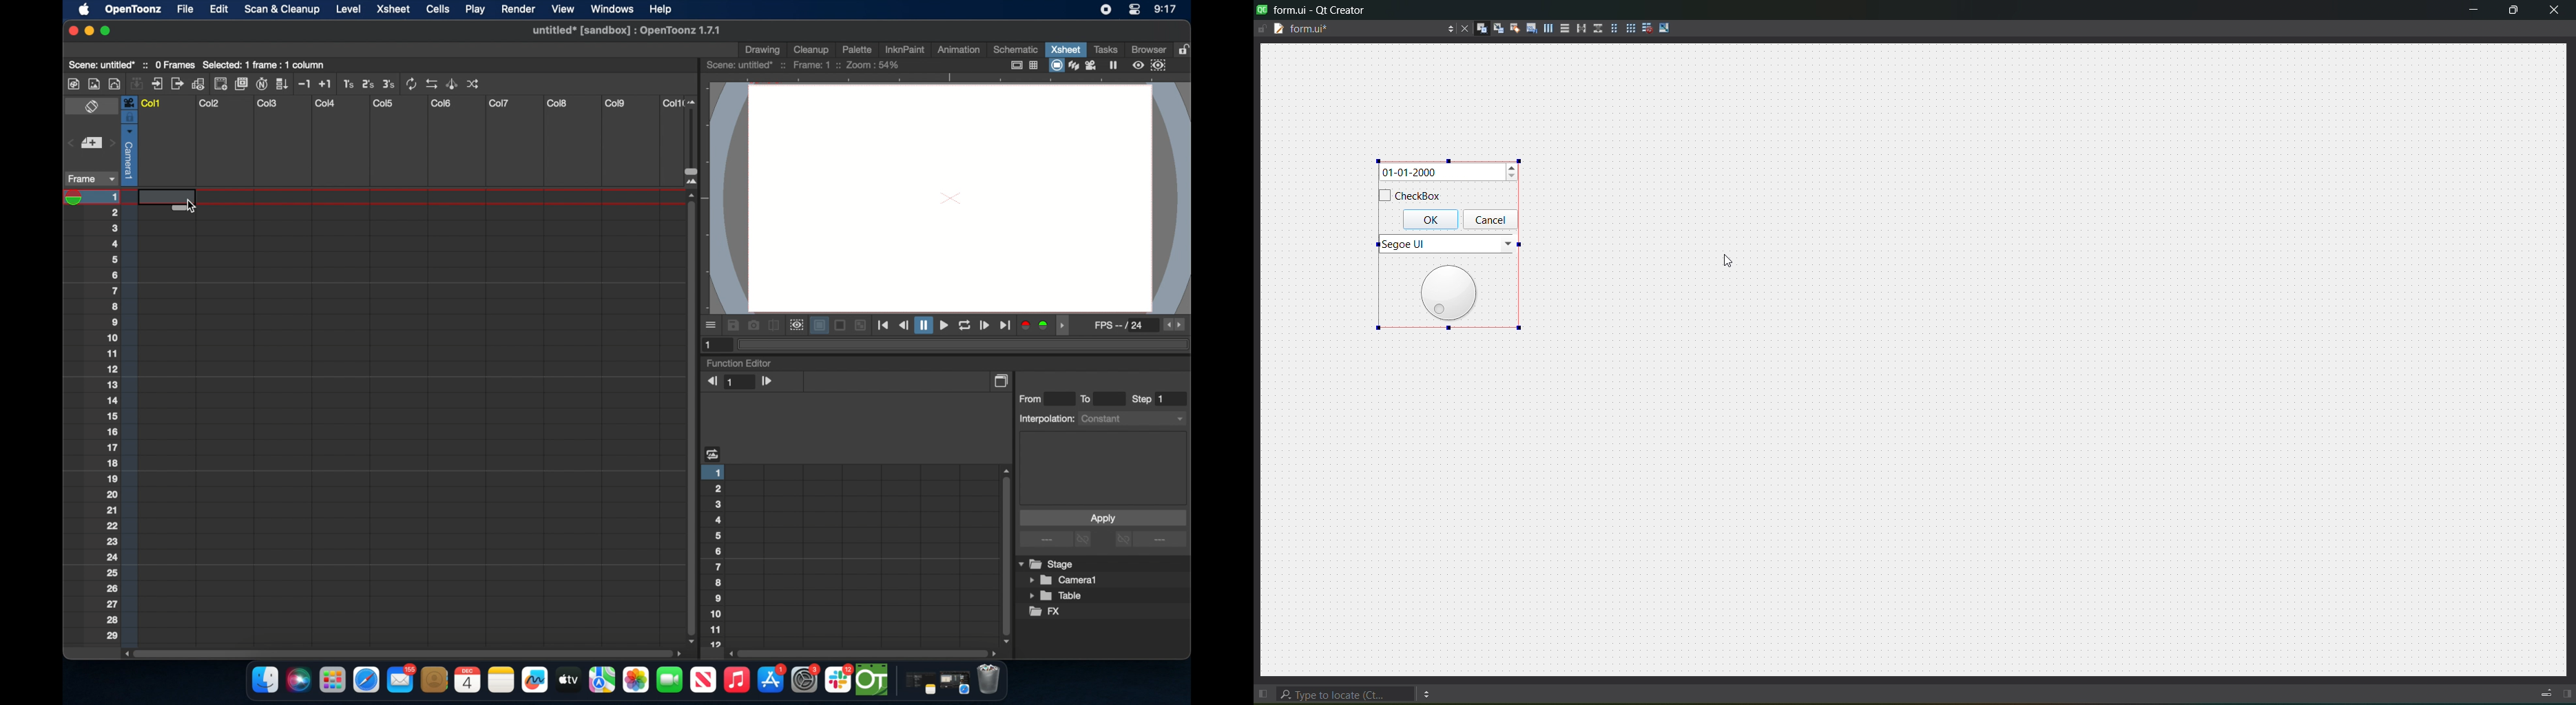  What do you see at coordinates (1147, 48) in the screenshot?
I see `browser` at bounding box center [1147, 48].